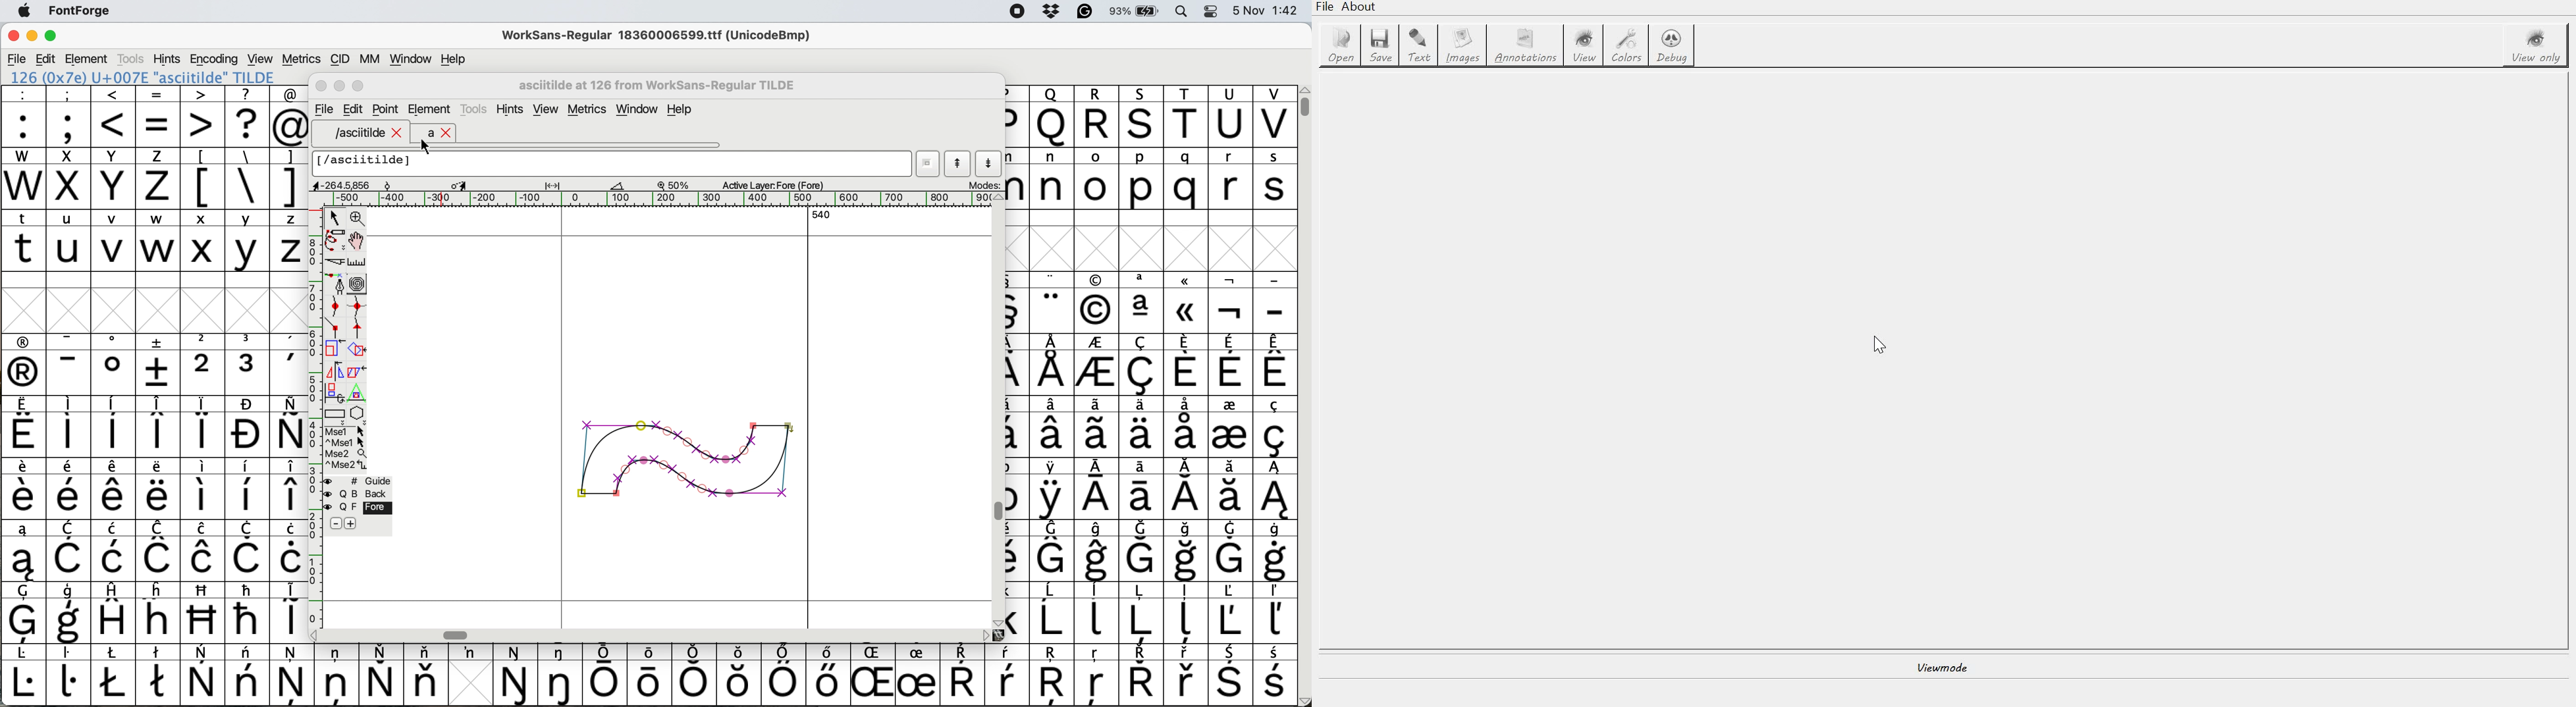  What do you see at coordinates (470, 652) in the screenshot?
I see `symbol` at bounding box center [470, 652].